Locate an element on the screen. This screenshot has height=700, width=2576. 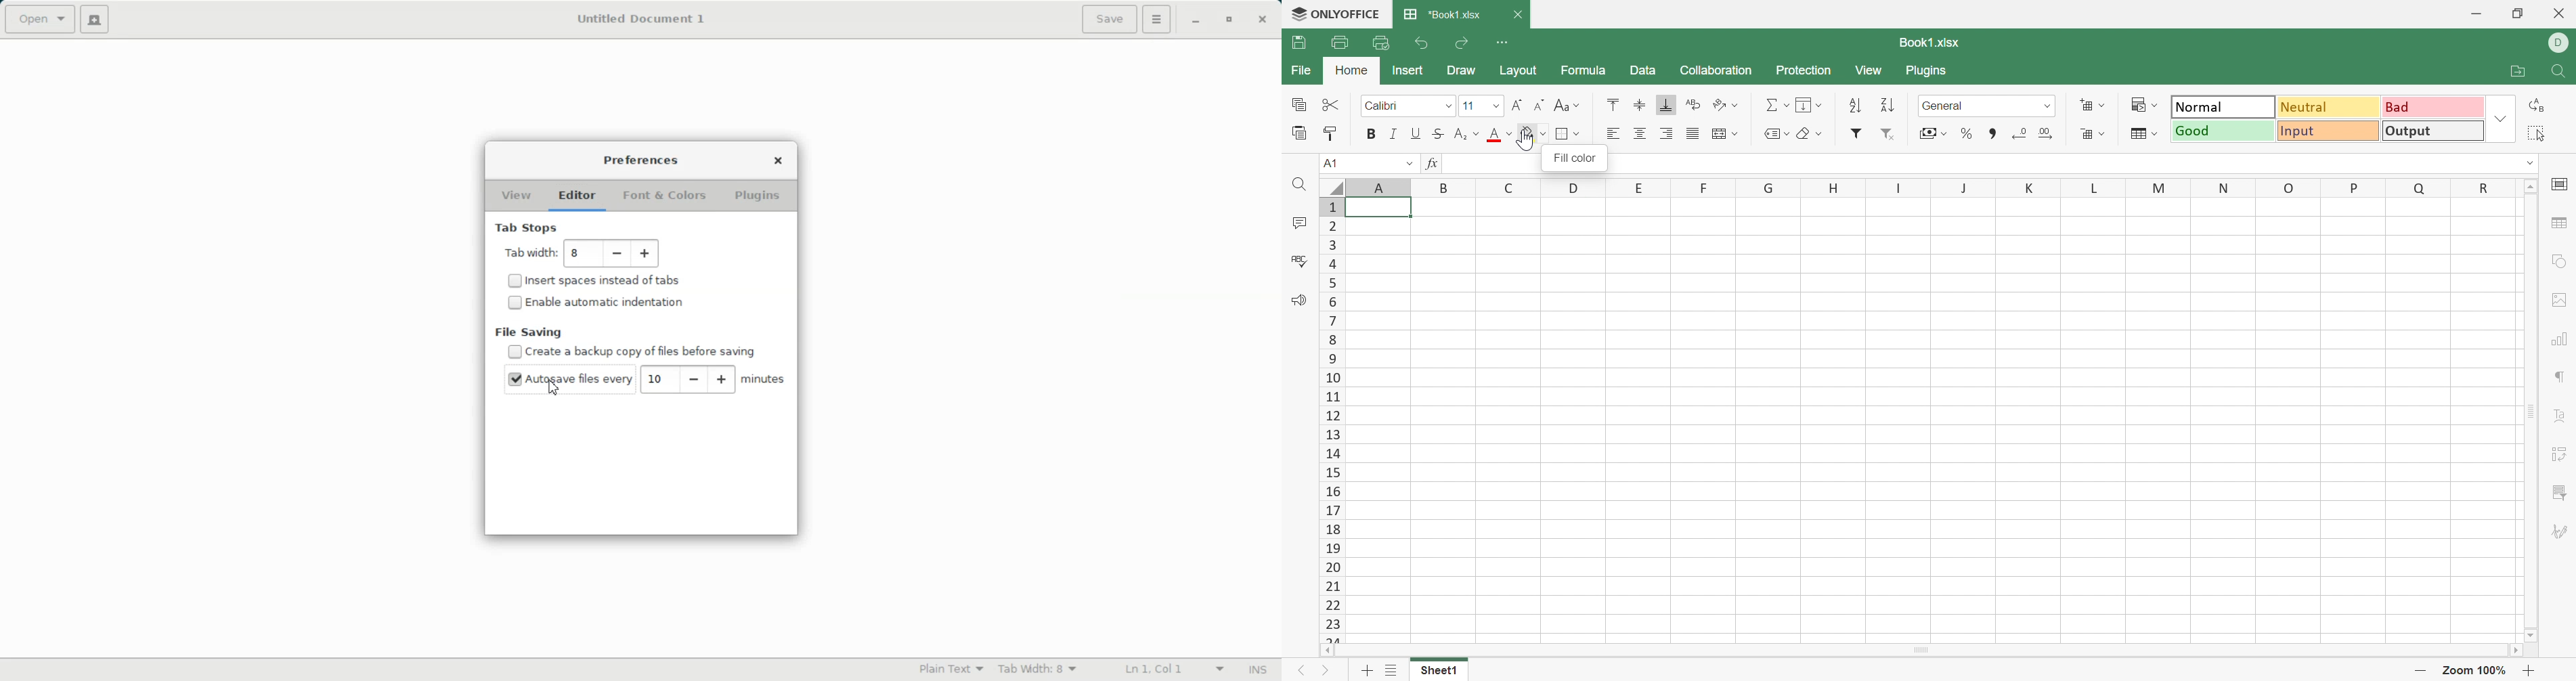
Delete cells is located at coordinates (2090, 132).